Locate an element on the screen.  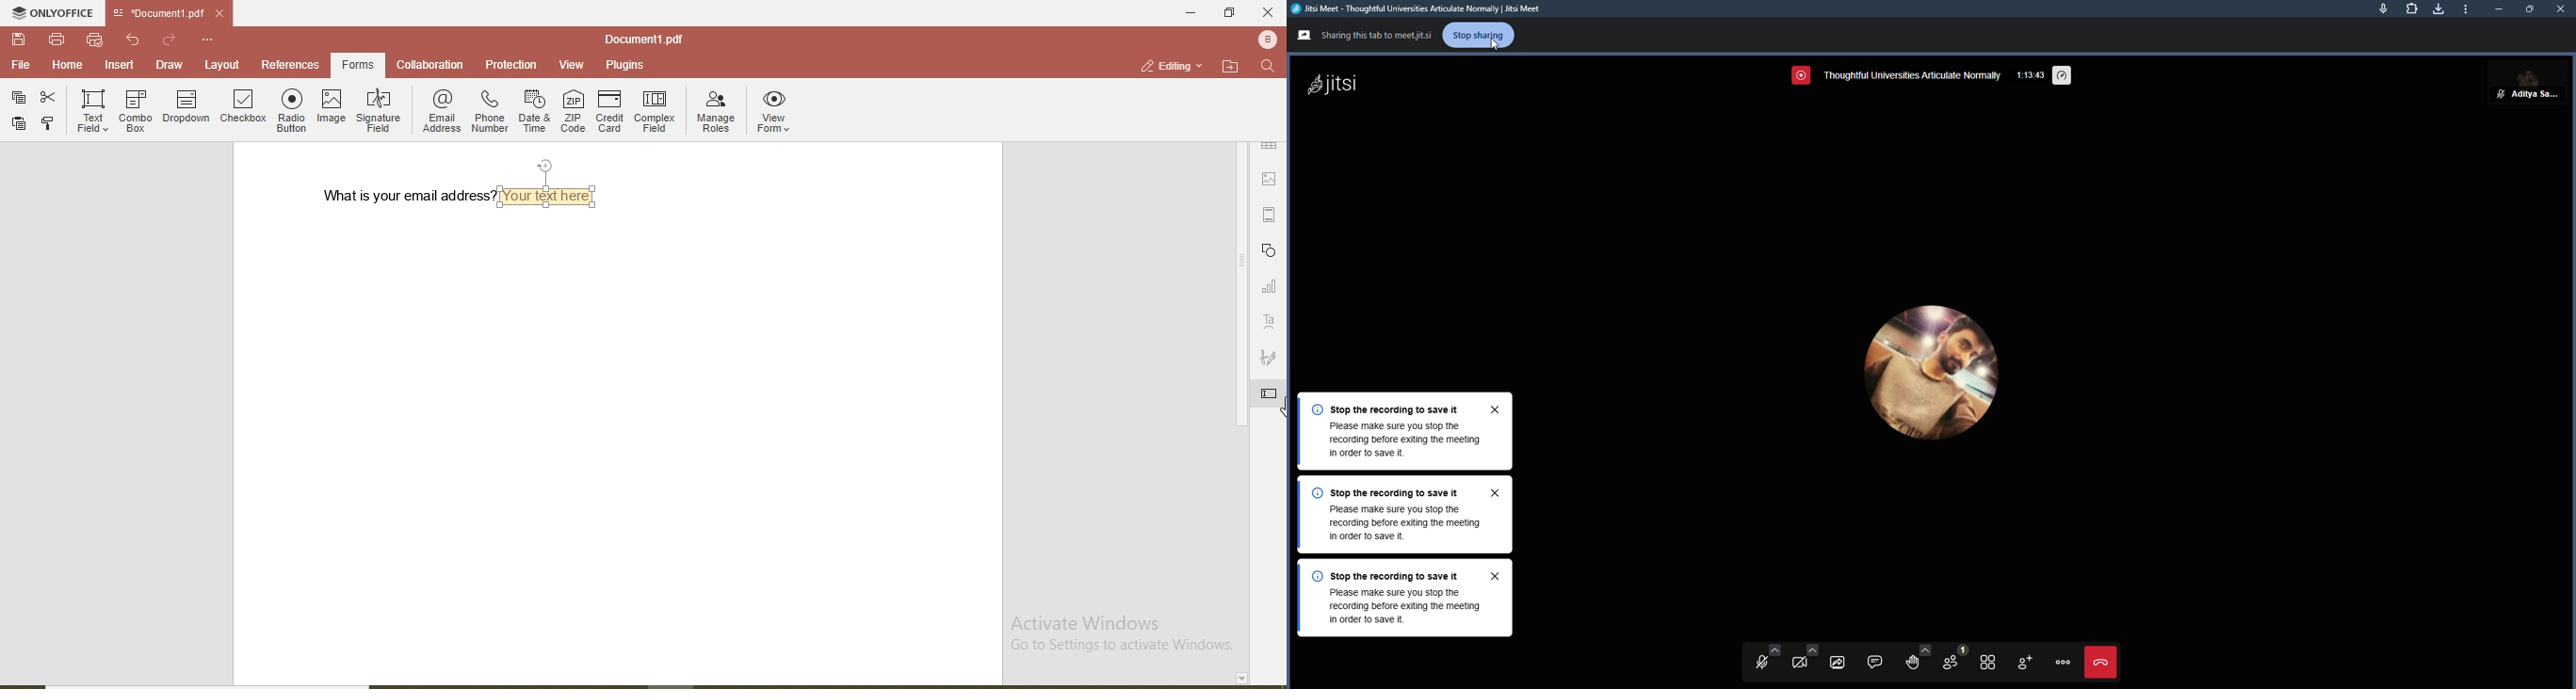
») Stop the recording to save it is located at coordinates (1397, 492).